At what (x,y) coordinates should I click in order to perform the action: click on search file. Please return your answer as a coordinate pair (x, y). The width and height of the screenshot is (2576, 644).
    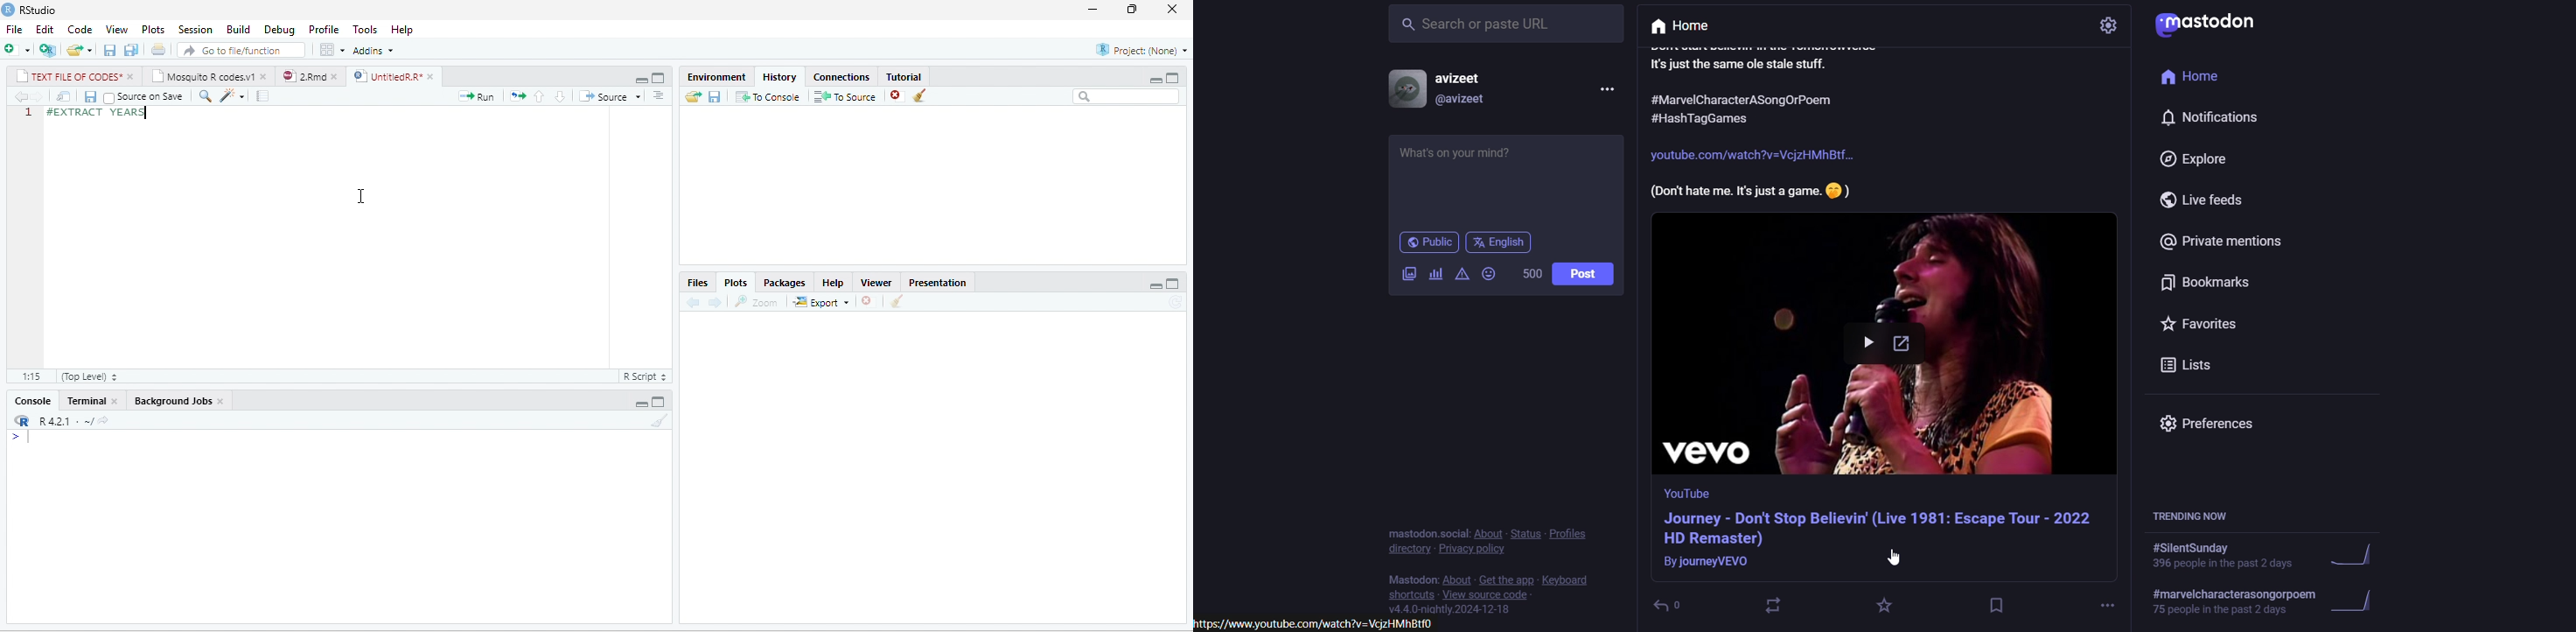
    Looking at the image, I should click on (241, 50).